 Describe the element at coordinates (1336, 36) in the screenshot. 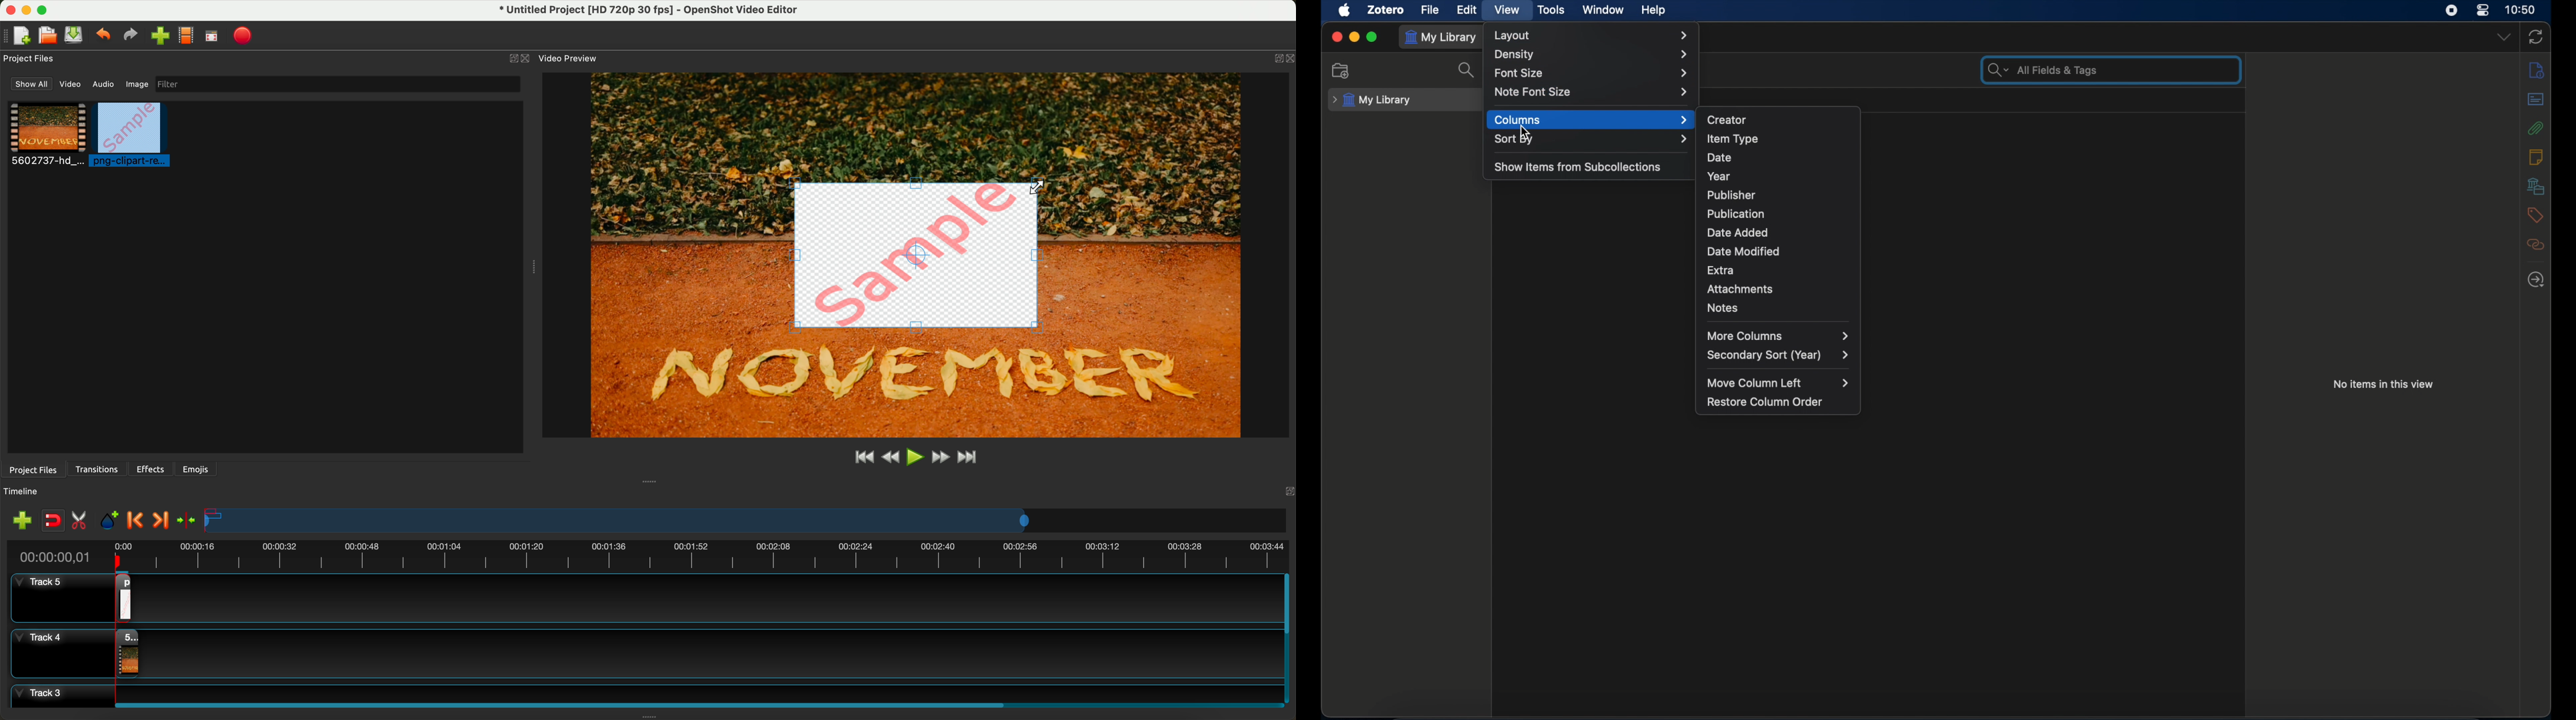

I see `close` at that location.